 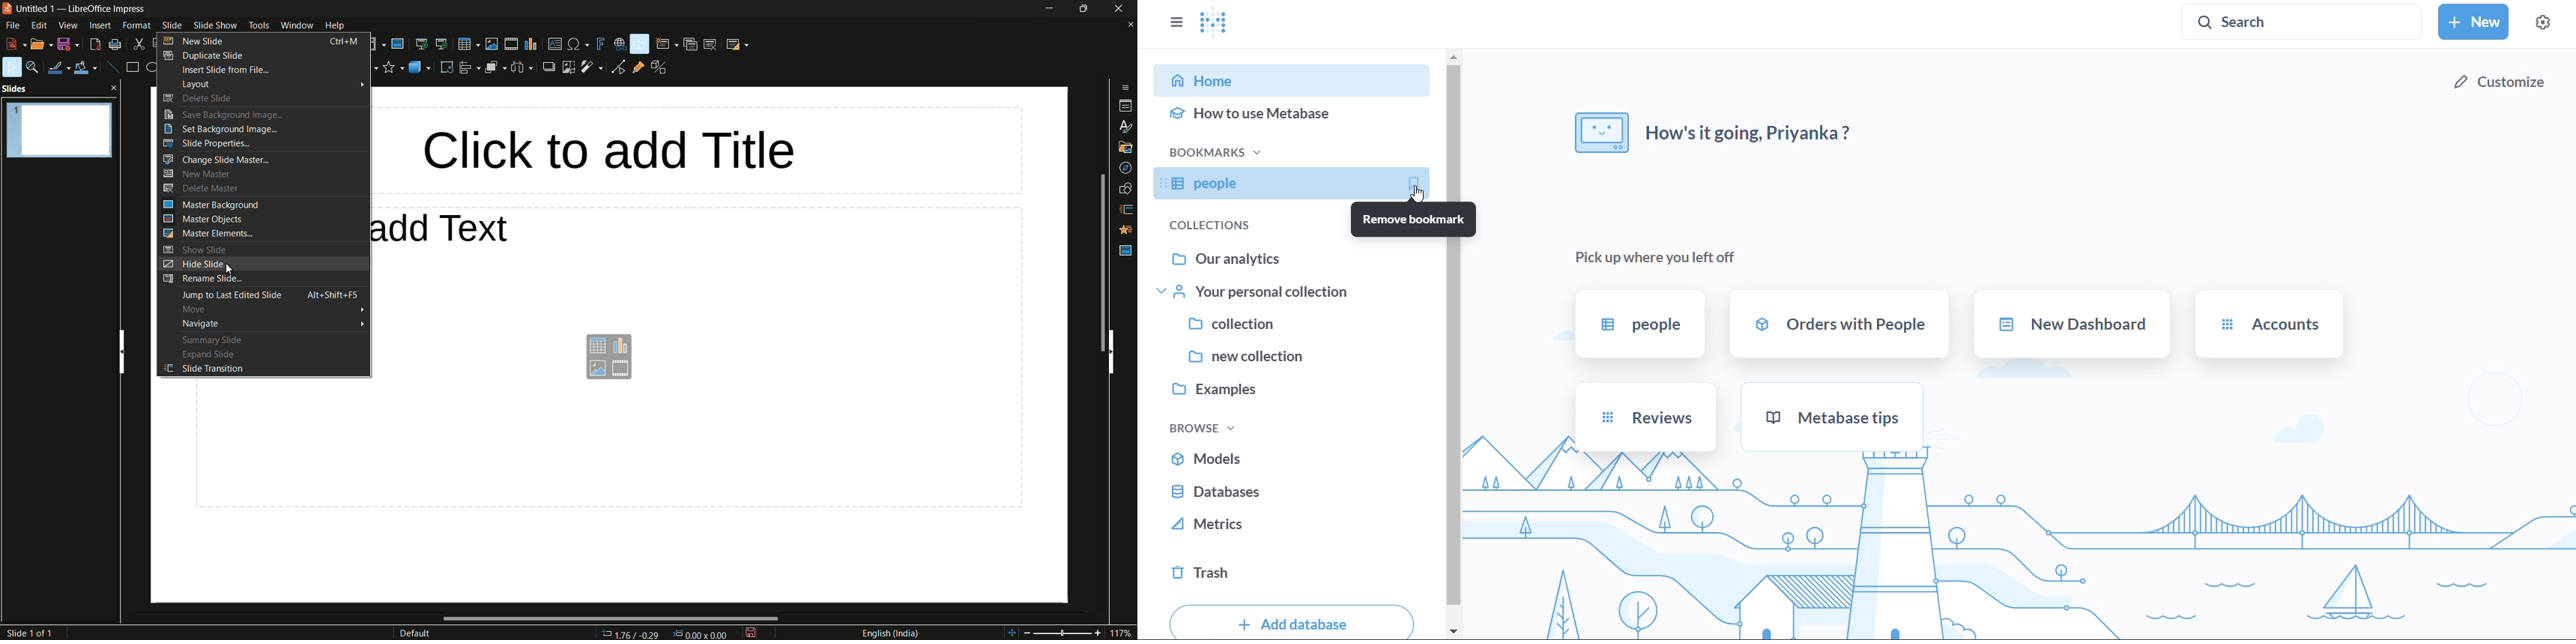 I want to click on show gluepoint functions, so click(x=638, y=68).